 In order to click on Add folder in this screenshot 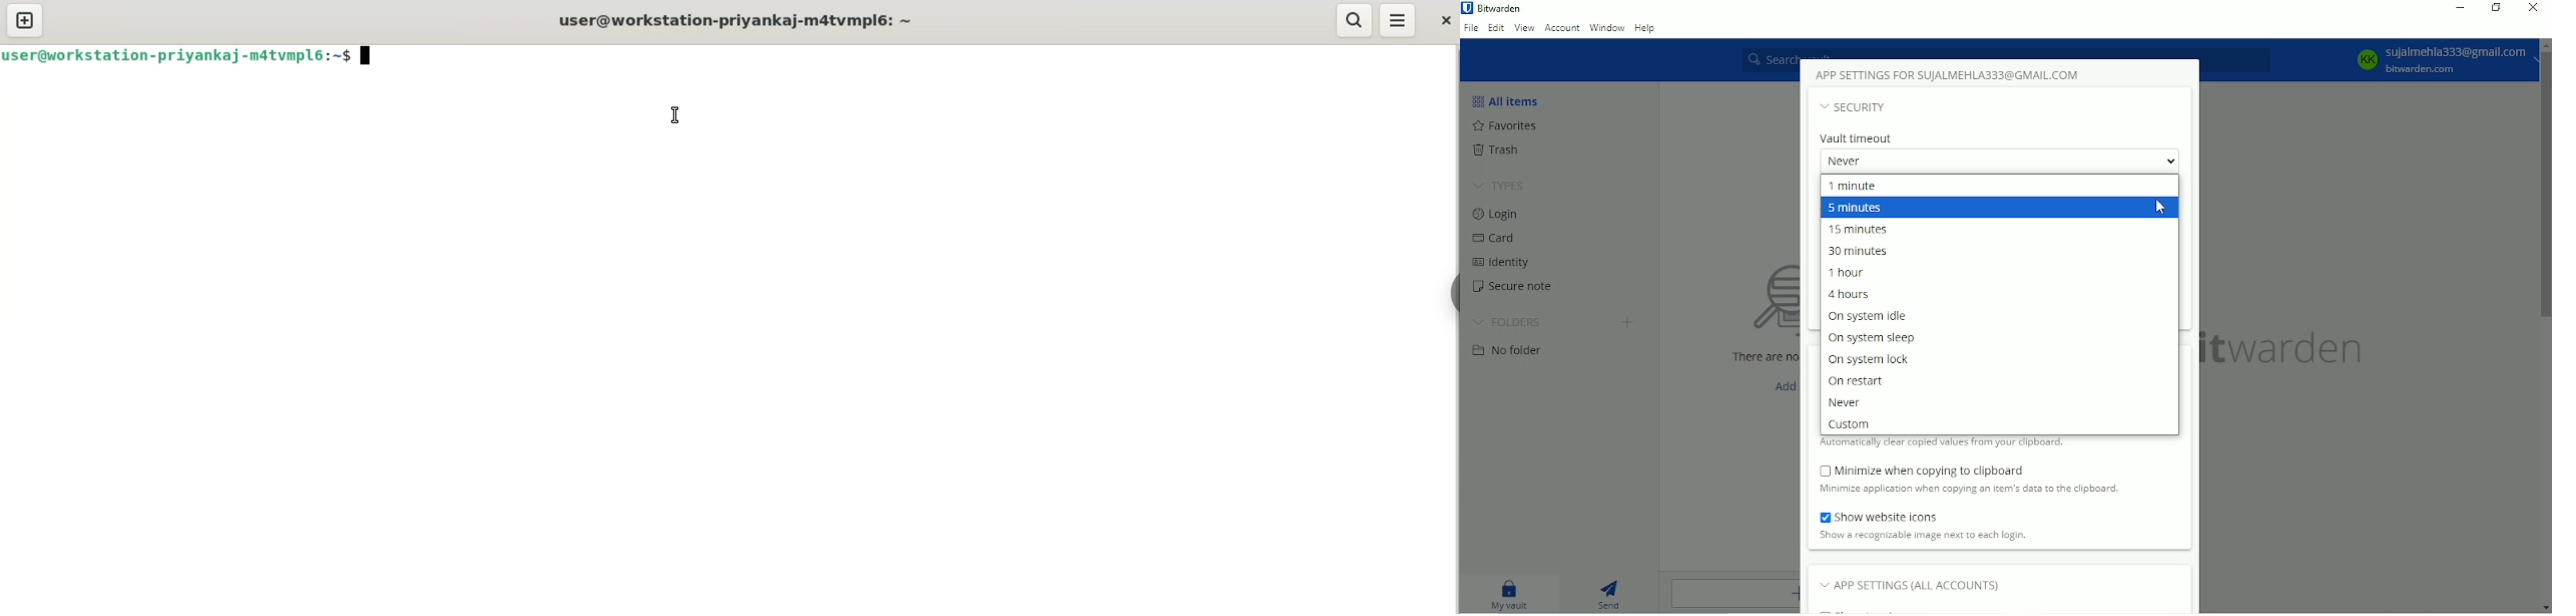, I will do `click(1627, 321)`.